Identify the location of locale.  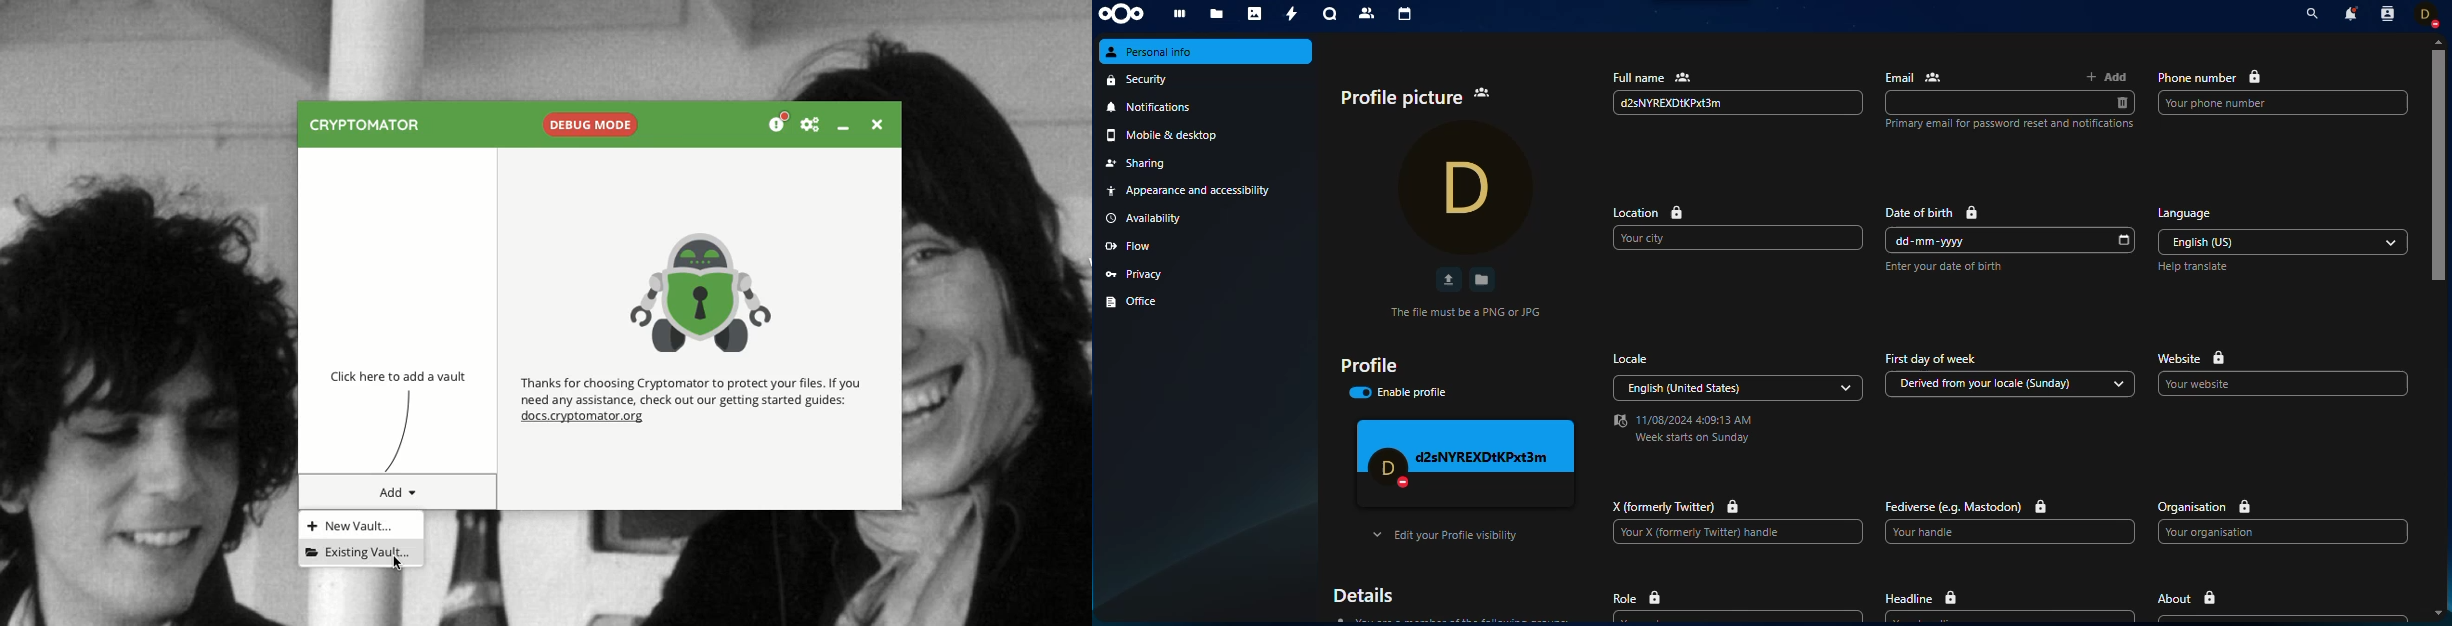
(1631, 358).